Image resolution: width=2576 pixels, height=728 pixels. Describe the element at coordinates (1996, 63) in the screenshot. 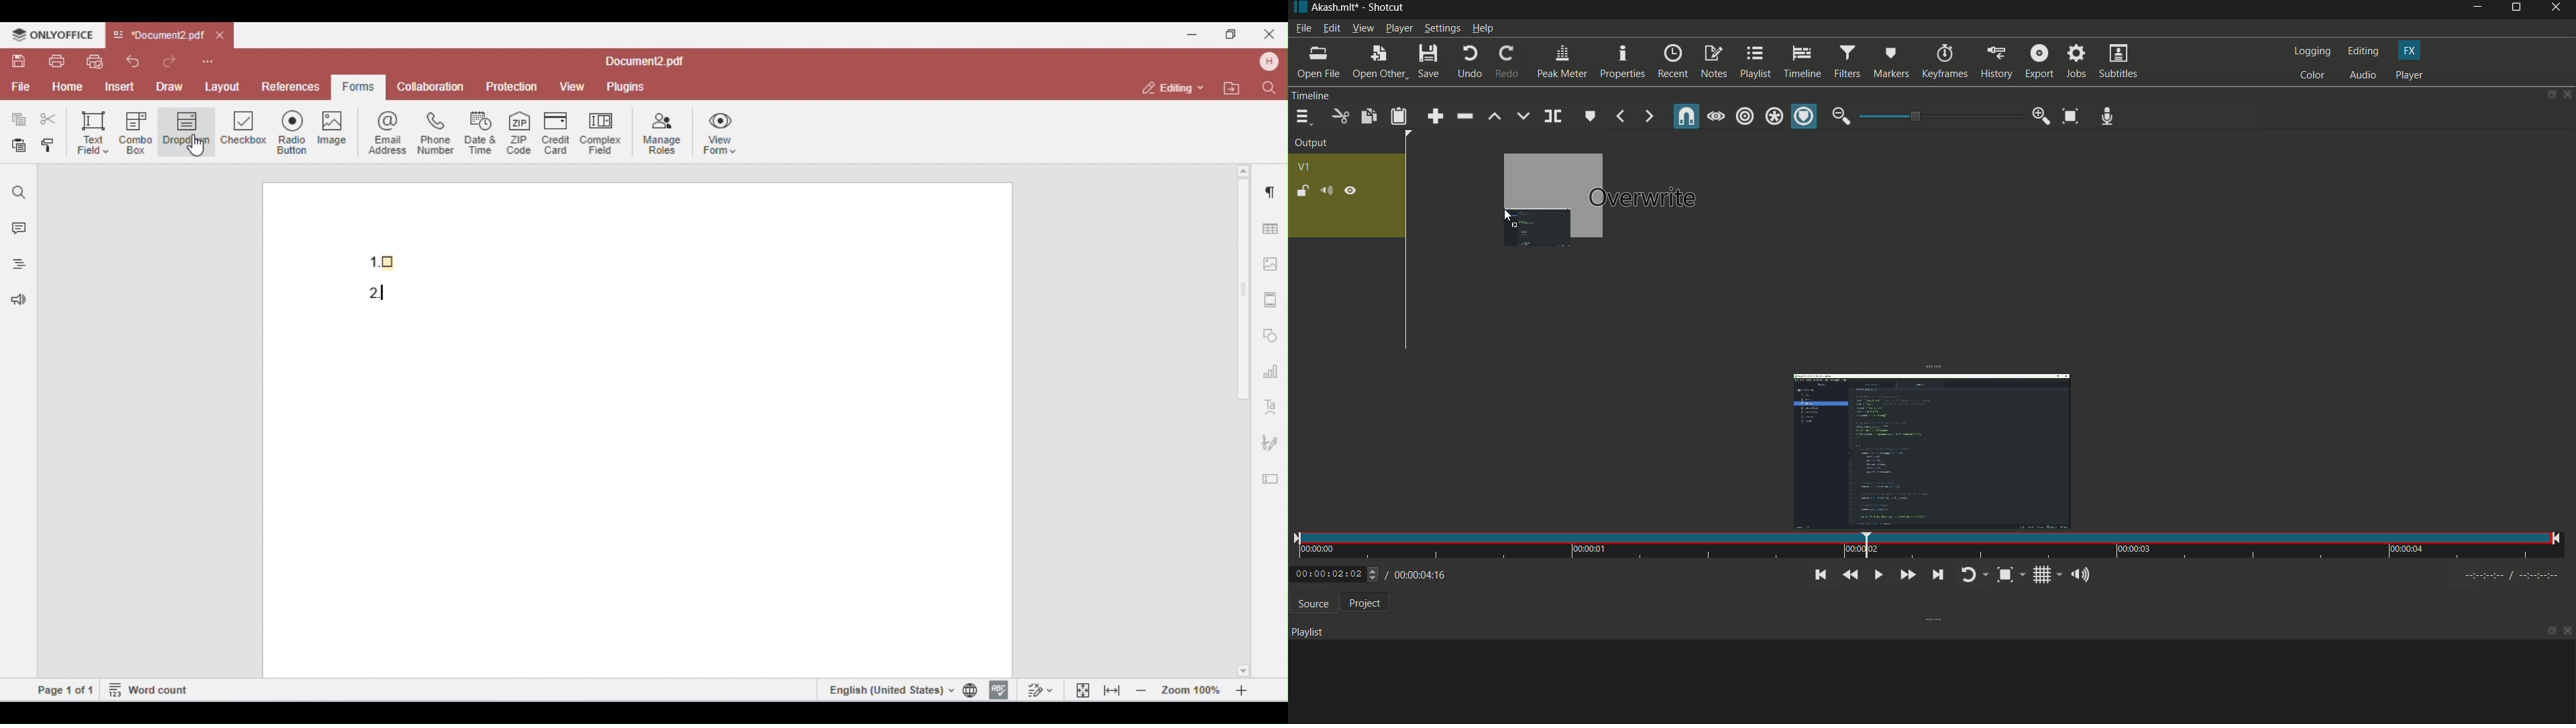

I see `history` at that location.